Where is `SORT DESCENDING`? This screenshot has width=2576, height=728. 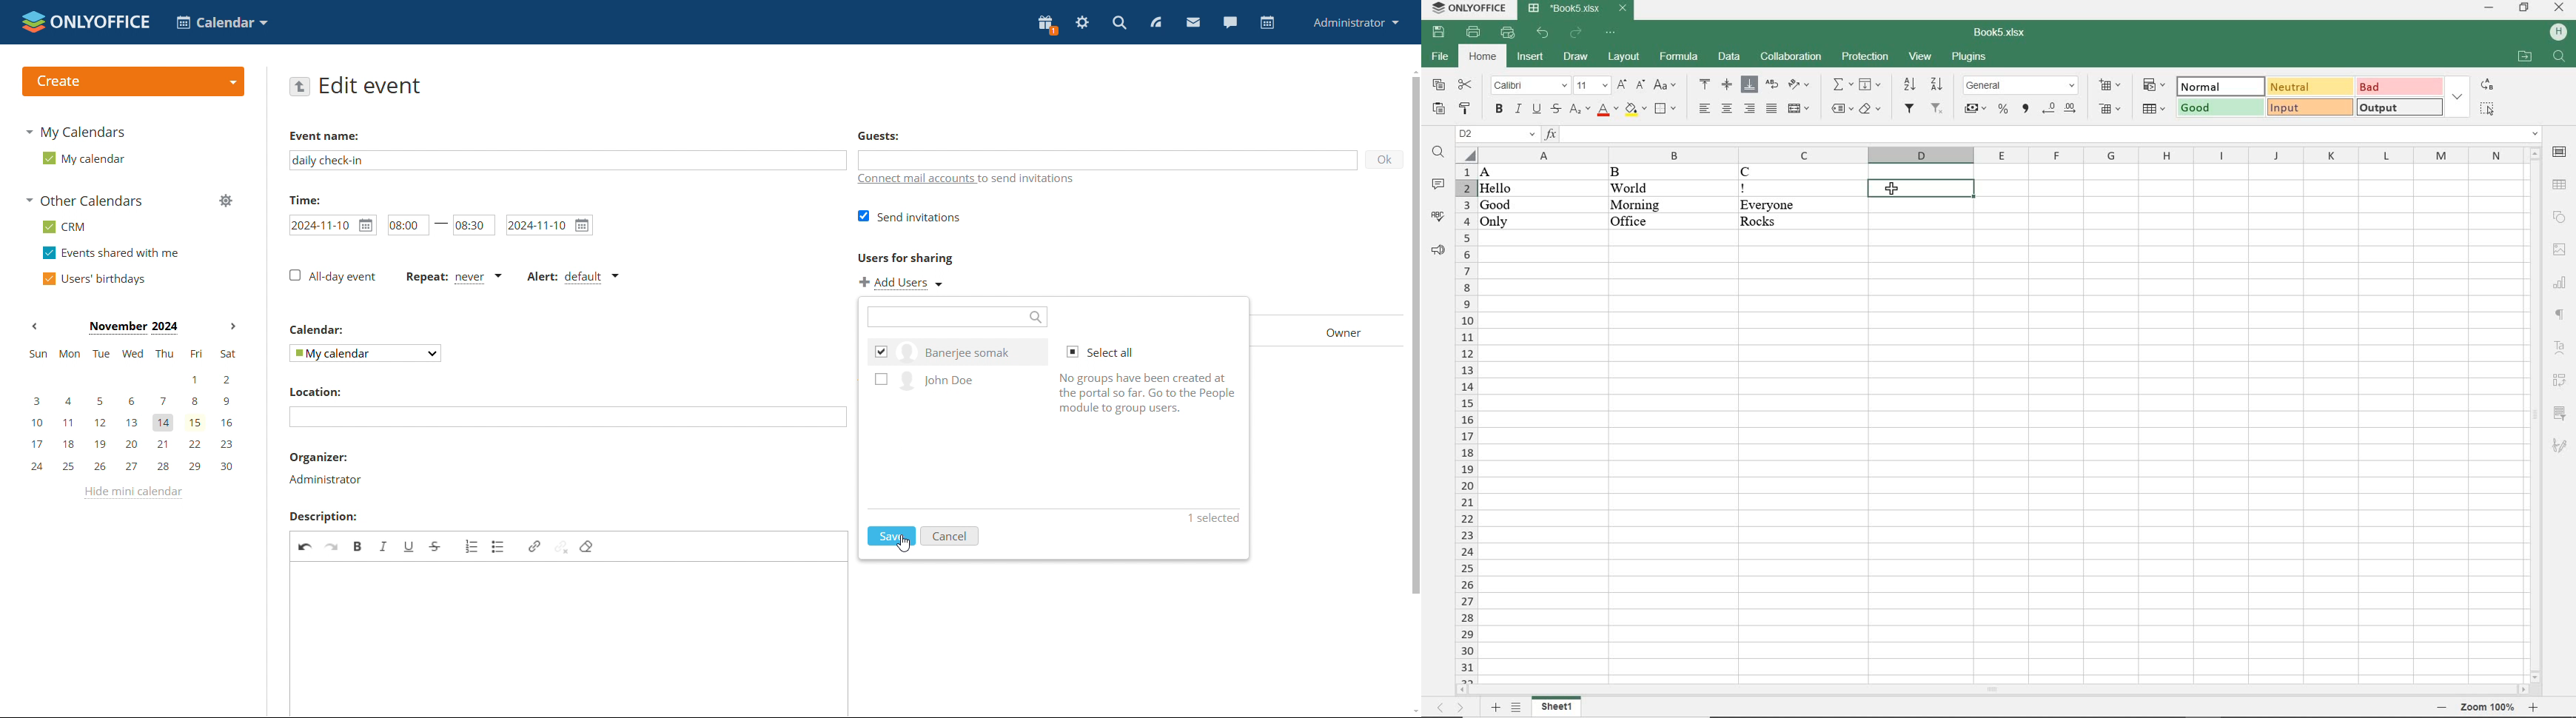
SORT DESCENDING is located at coordinates (1938, 84).